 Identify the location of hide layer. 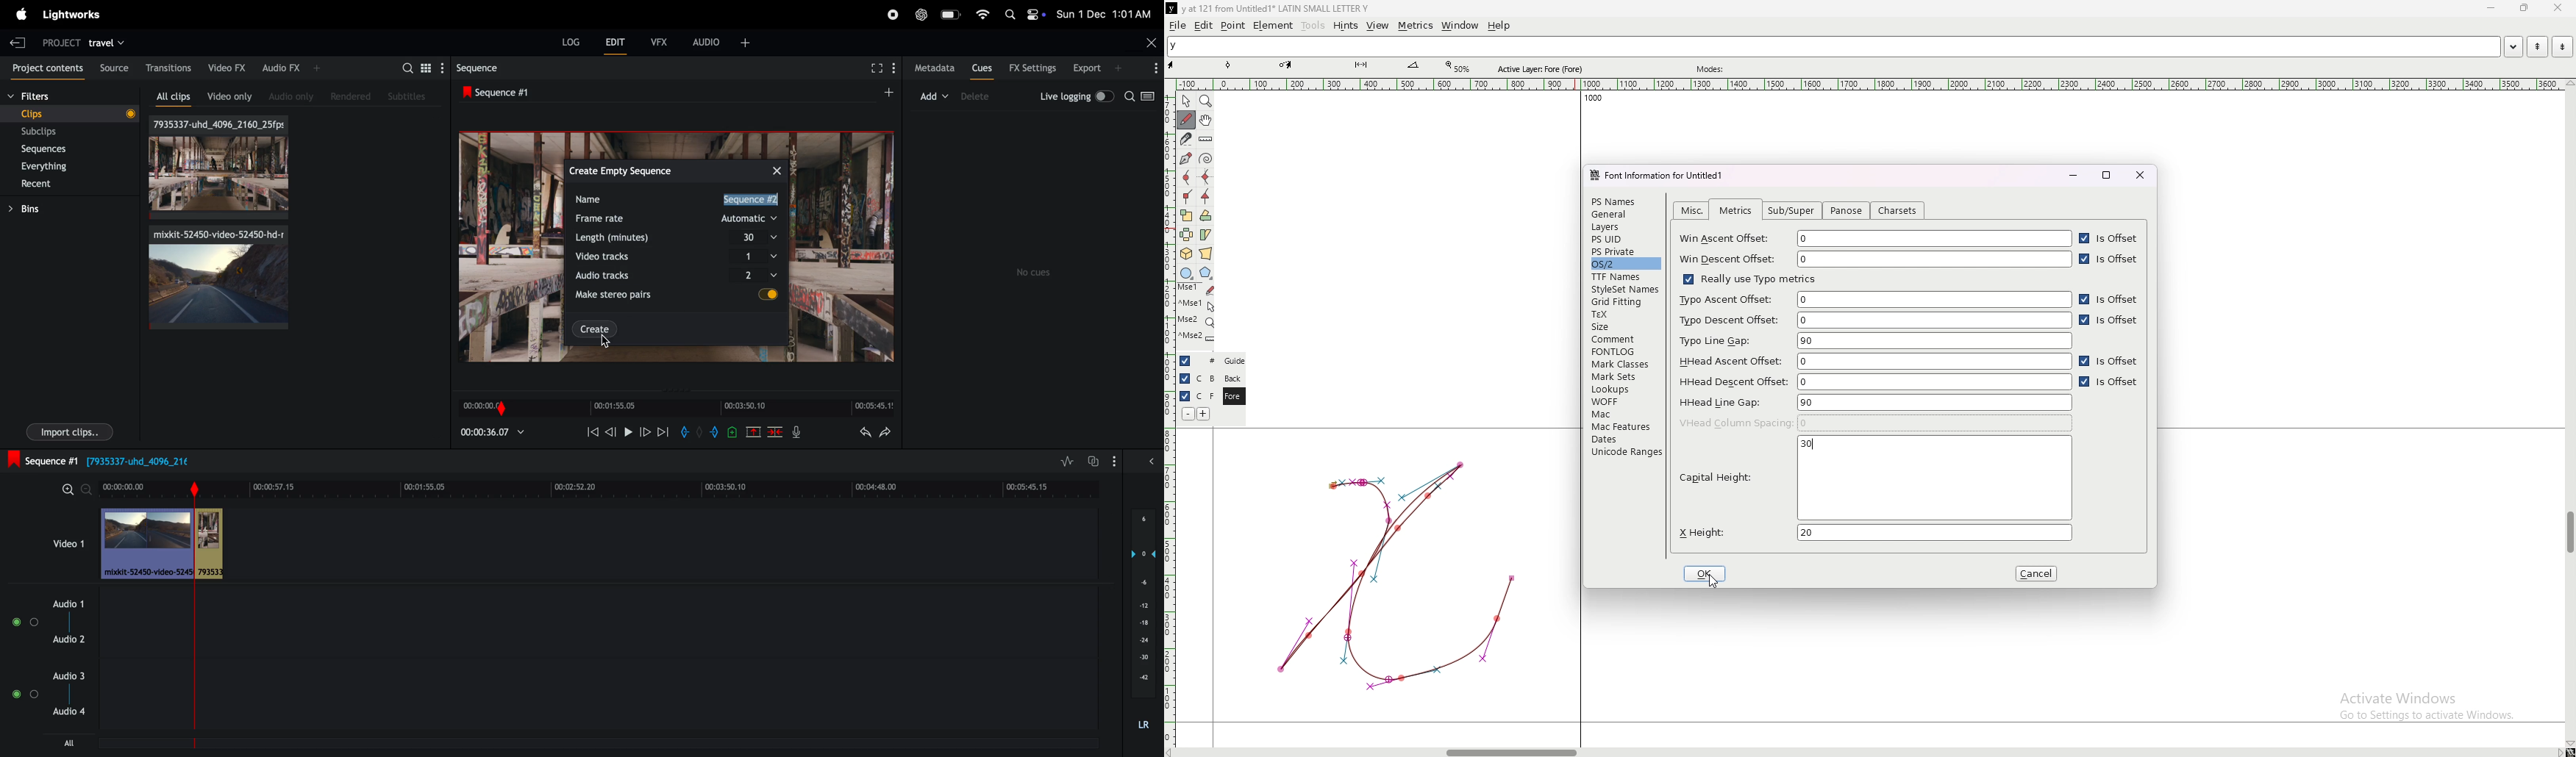
(1185, 396).